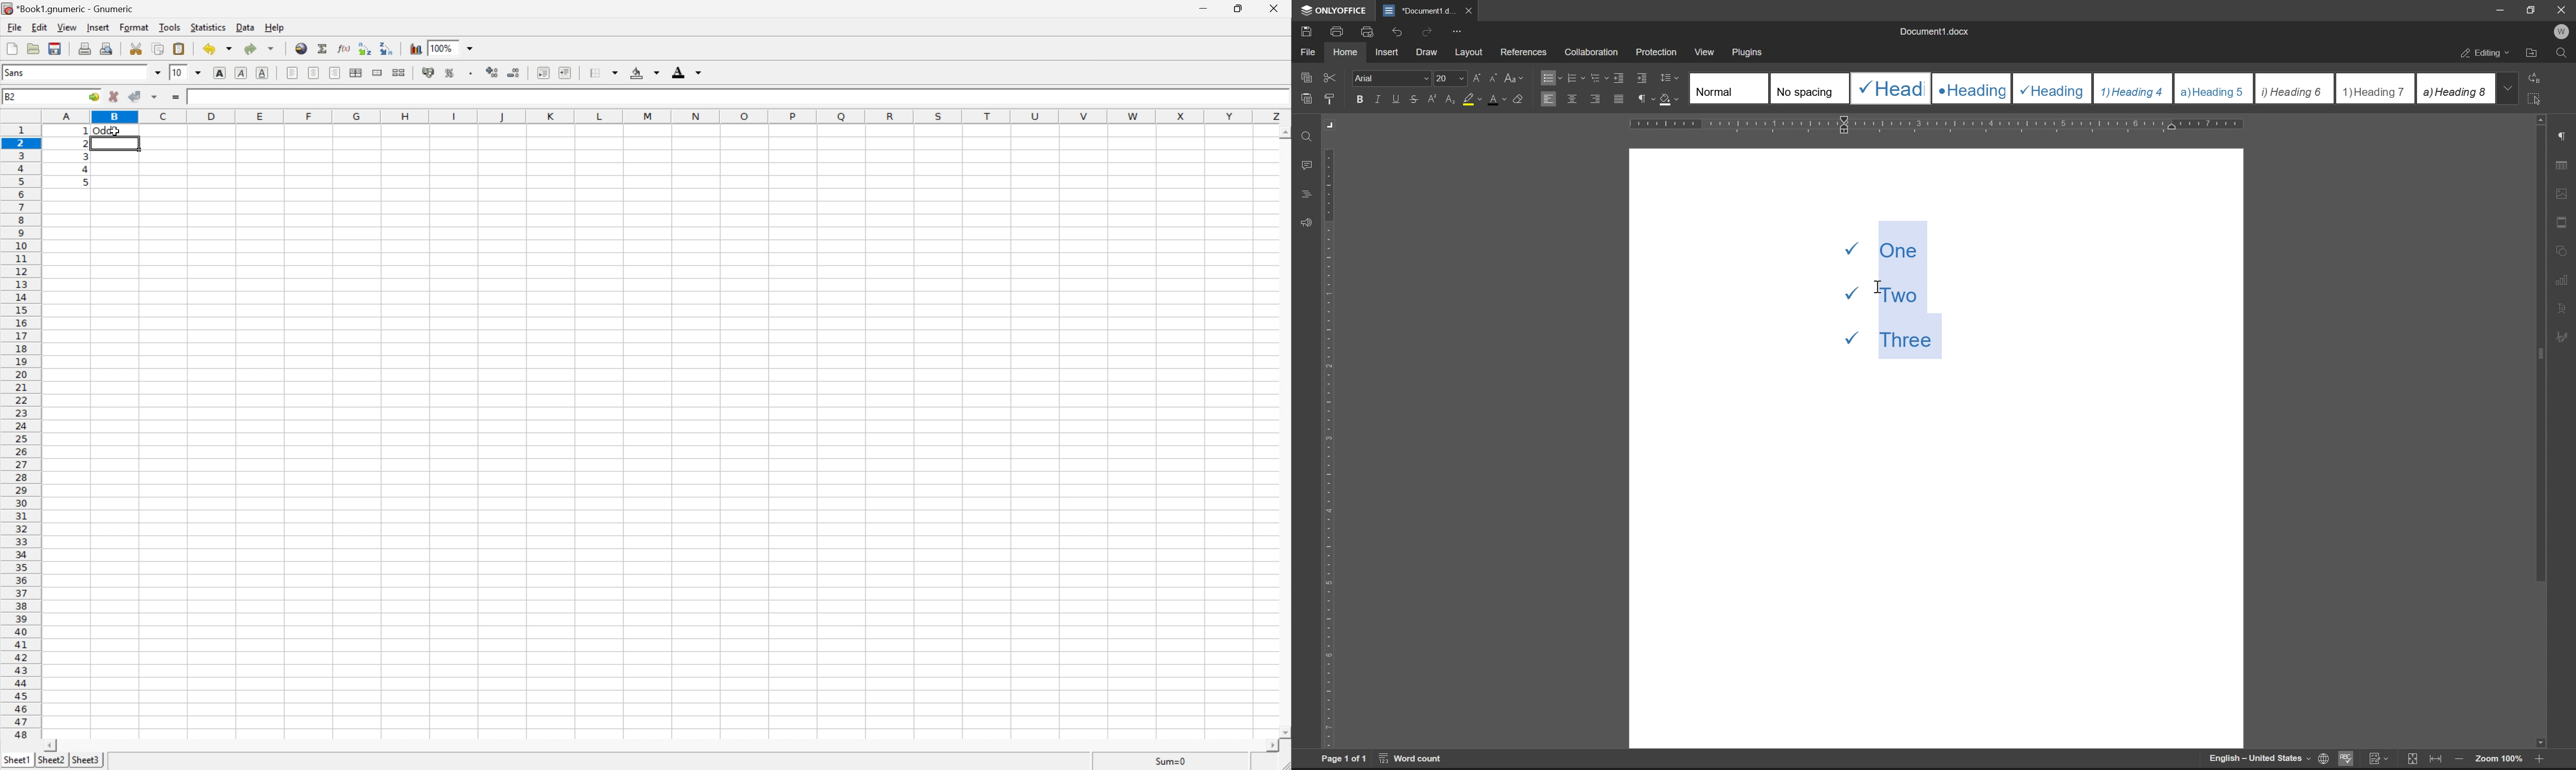 The width and height of the screenshot is (2576, 784). What do you see at coordinates (1331, 77) in the screenshot?
I see `cut` at bounding box center [1331, 77].